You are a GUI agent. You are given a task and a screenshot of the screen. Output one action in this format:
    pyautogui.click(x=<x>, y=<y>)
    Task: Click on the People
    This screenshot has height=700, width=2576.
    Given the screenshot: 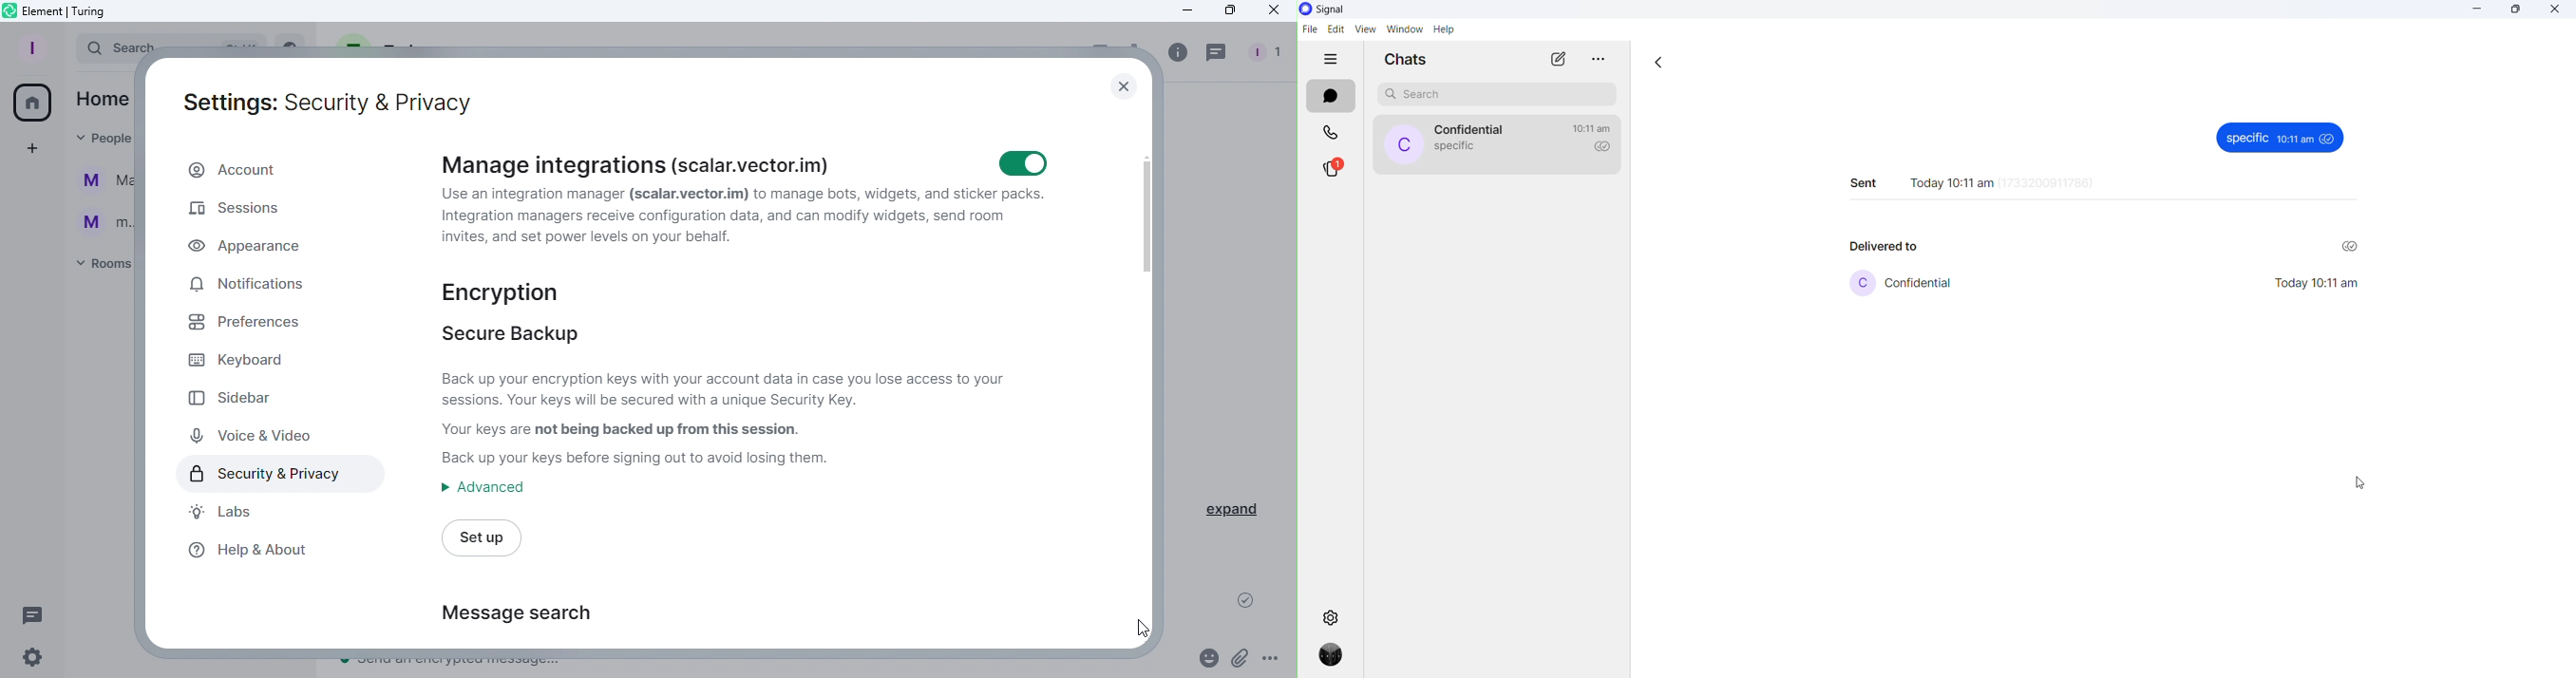 What is the action you would take?
    pyautogui.click(x=1270, y=49)
    